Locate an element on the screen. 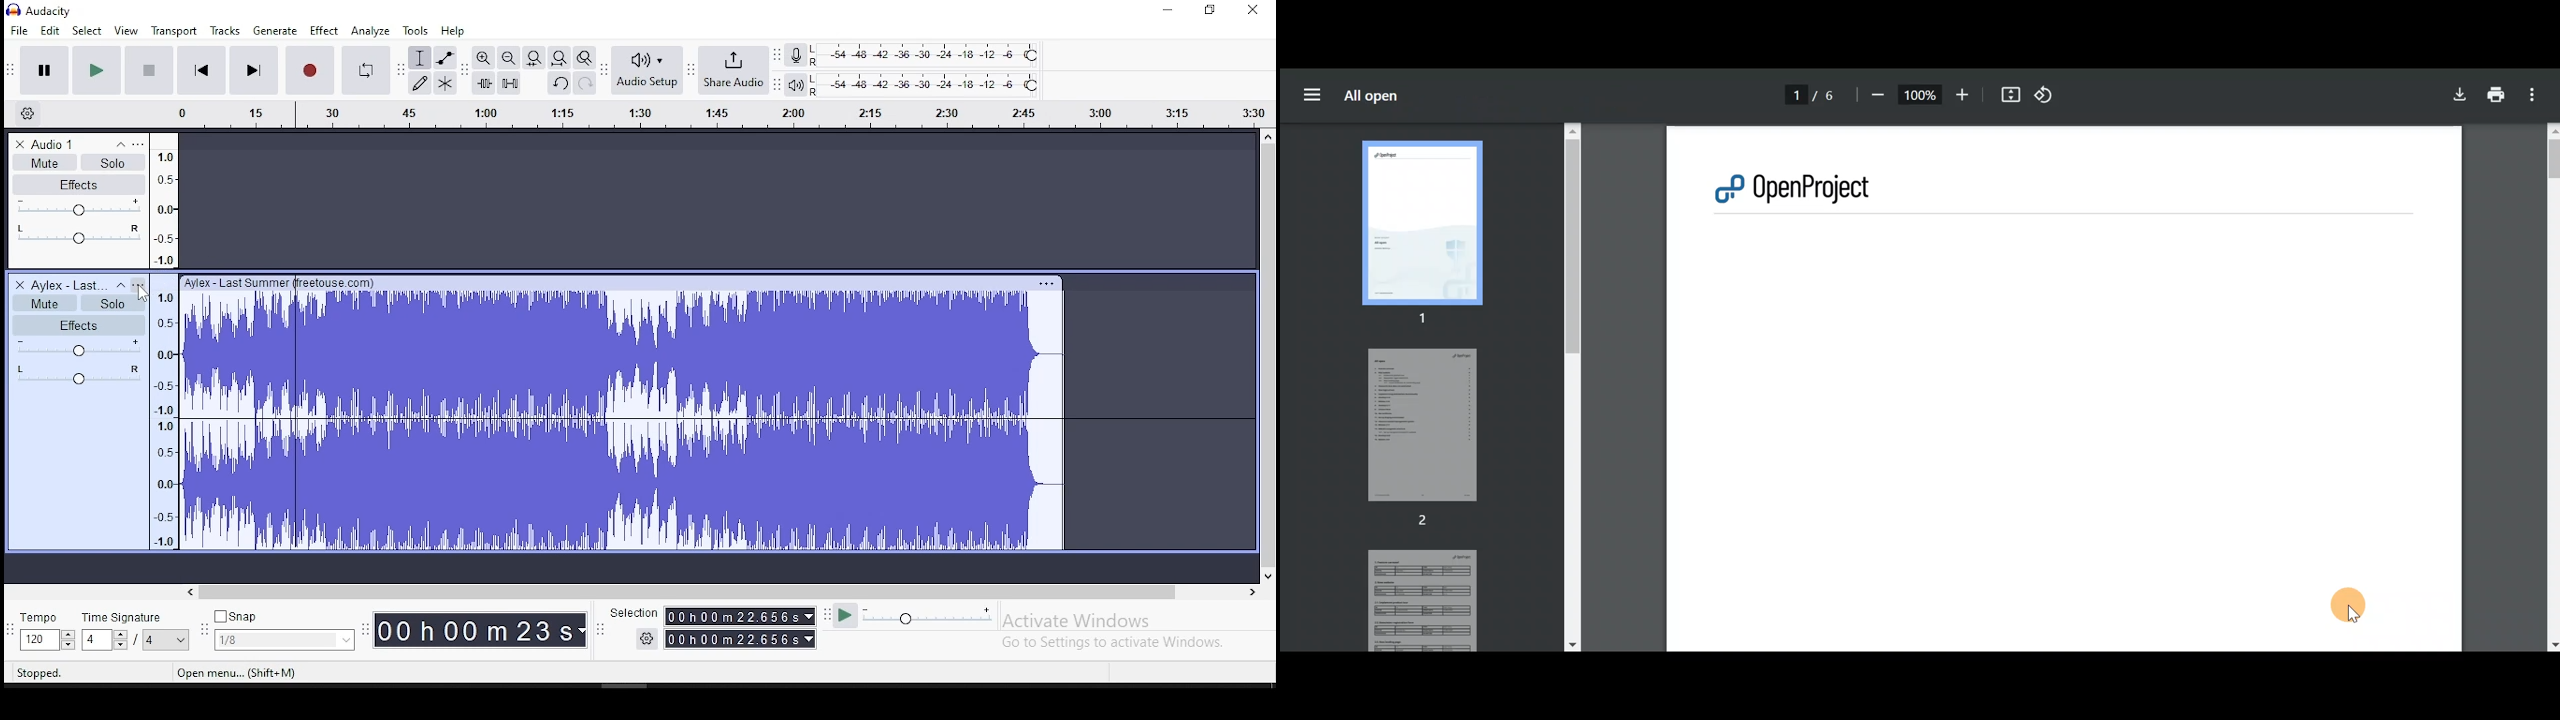 This screenshot has width=2576, height=728. open menu is located at coordinates (236, 673).